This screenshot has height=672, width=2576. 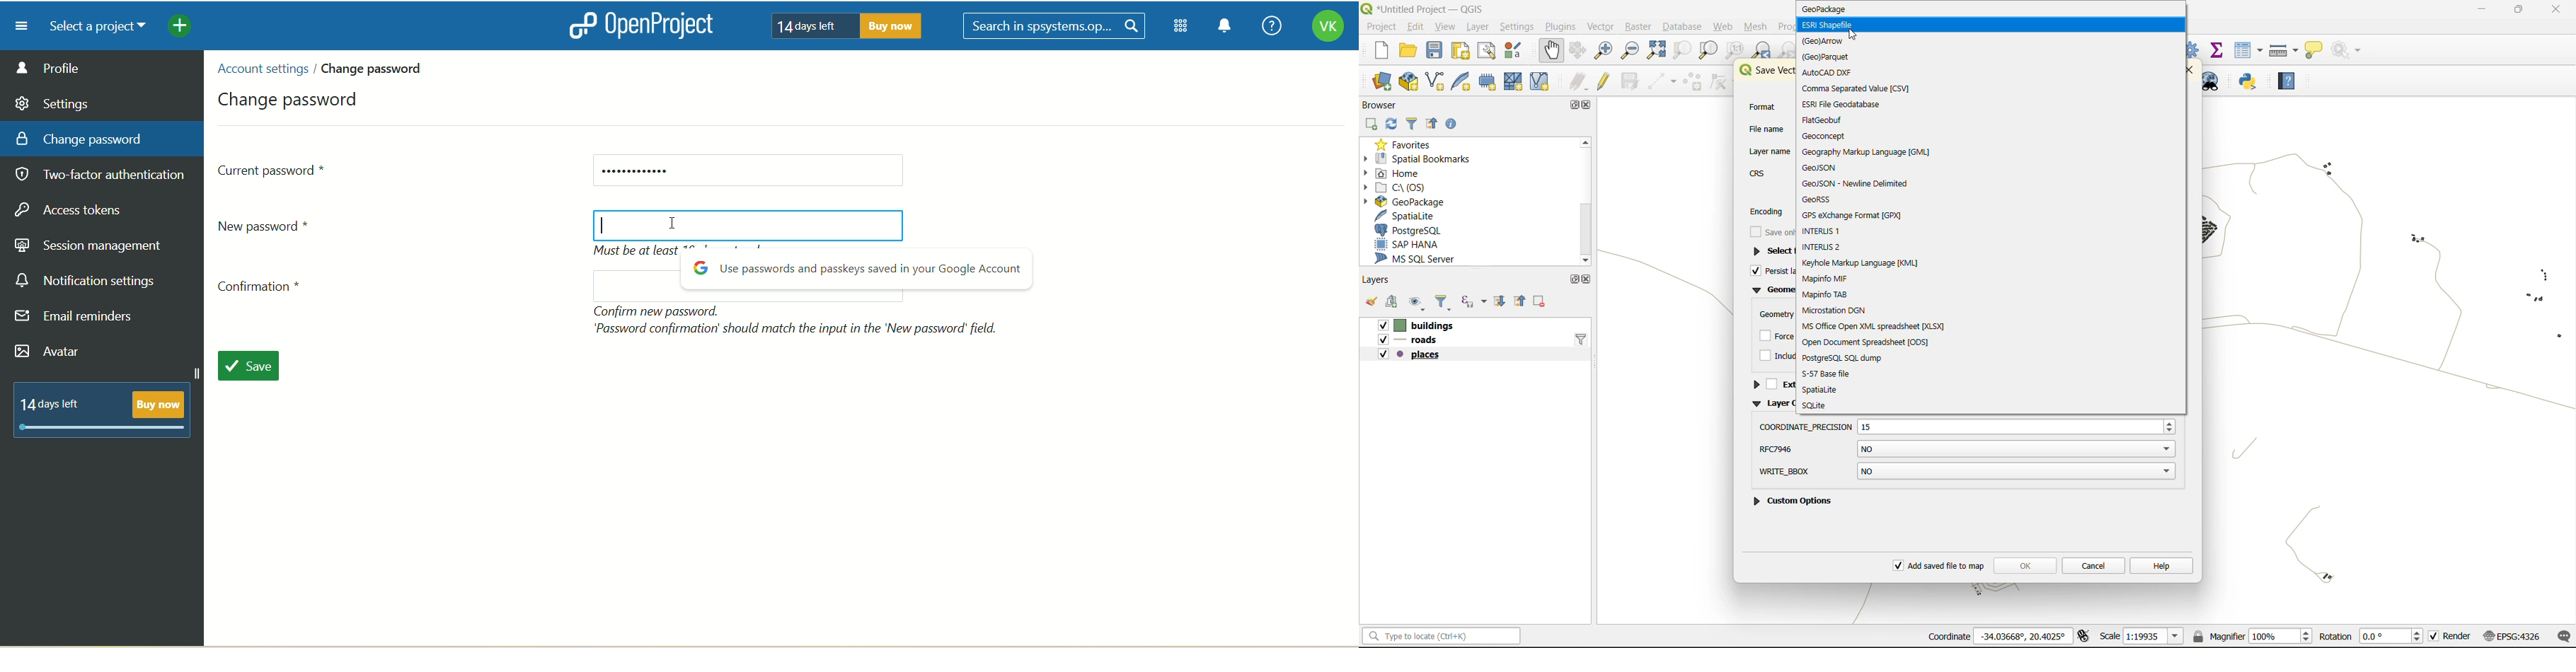 What do you see at coordinates (1845, 358) in the screenshot?
I see `postgresql sql dump` at bounding box center [1845, 358].